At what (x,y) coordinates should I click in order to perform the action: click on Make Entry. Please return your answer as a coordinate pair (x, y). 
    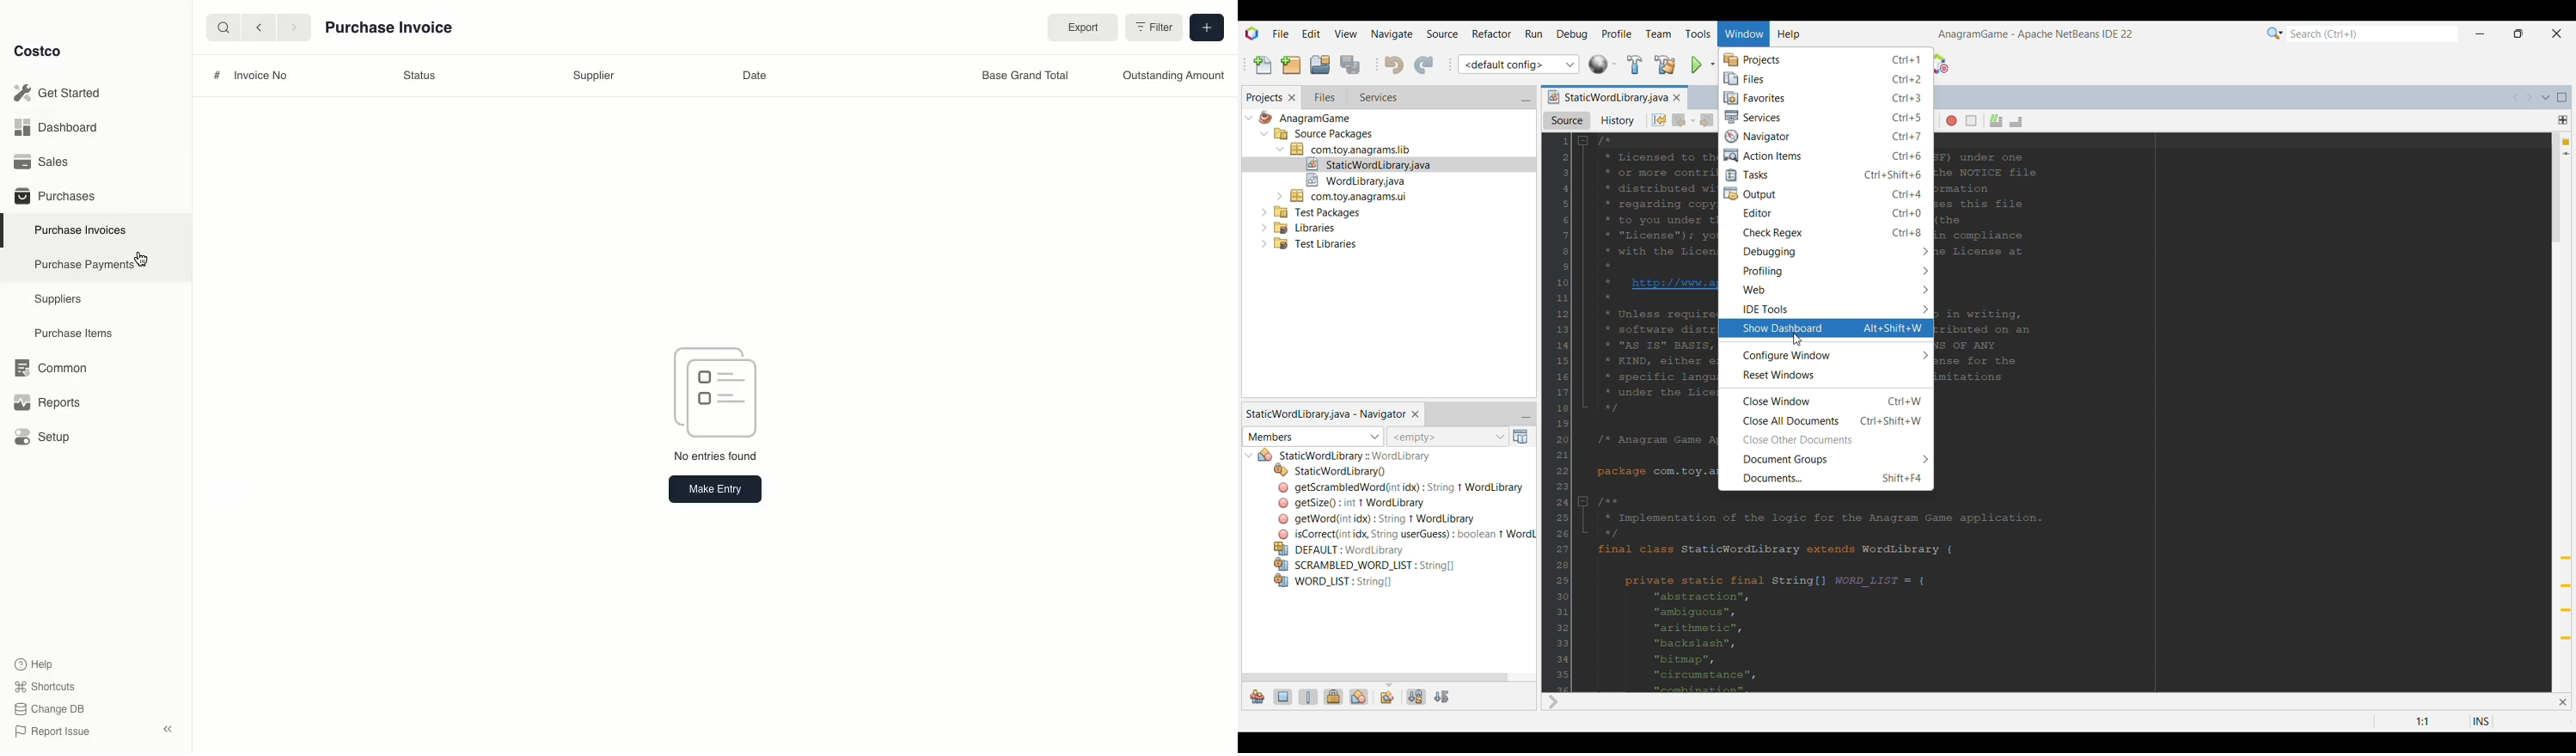
    Looking at the image, I should click on (714, 488).